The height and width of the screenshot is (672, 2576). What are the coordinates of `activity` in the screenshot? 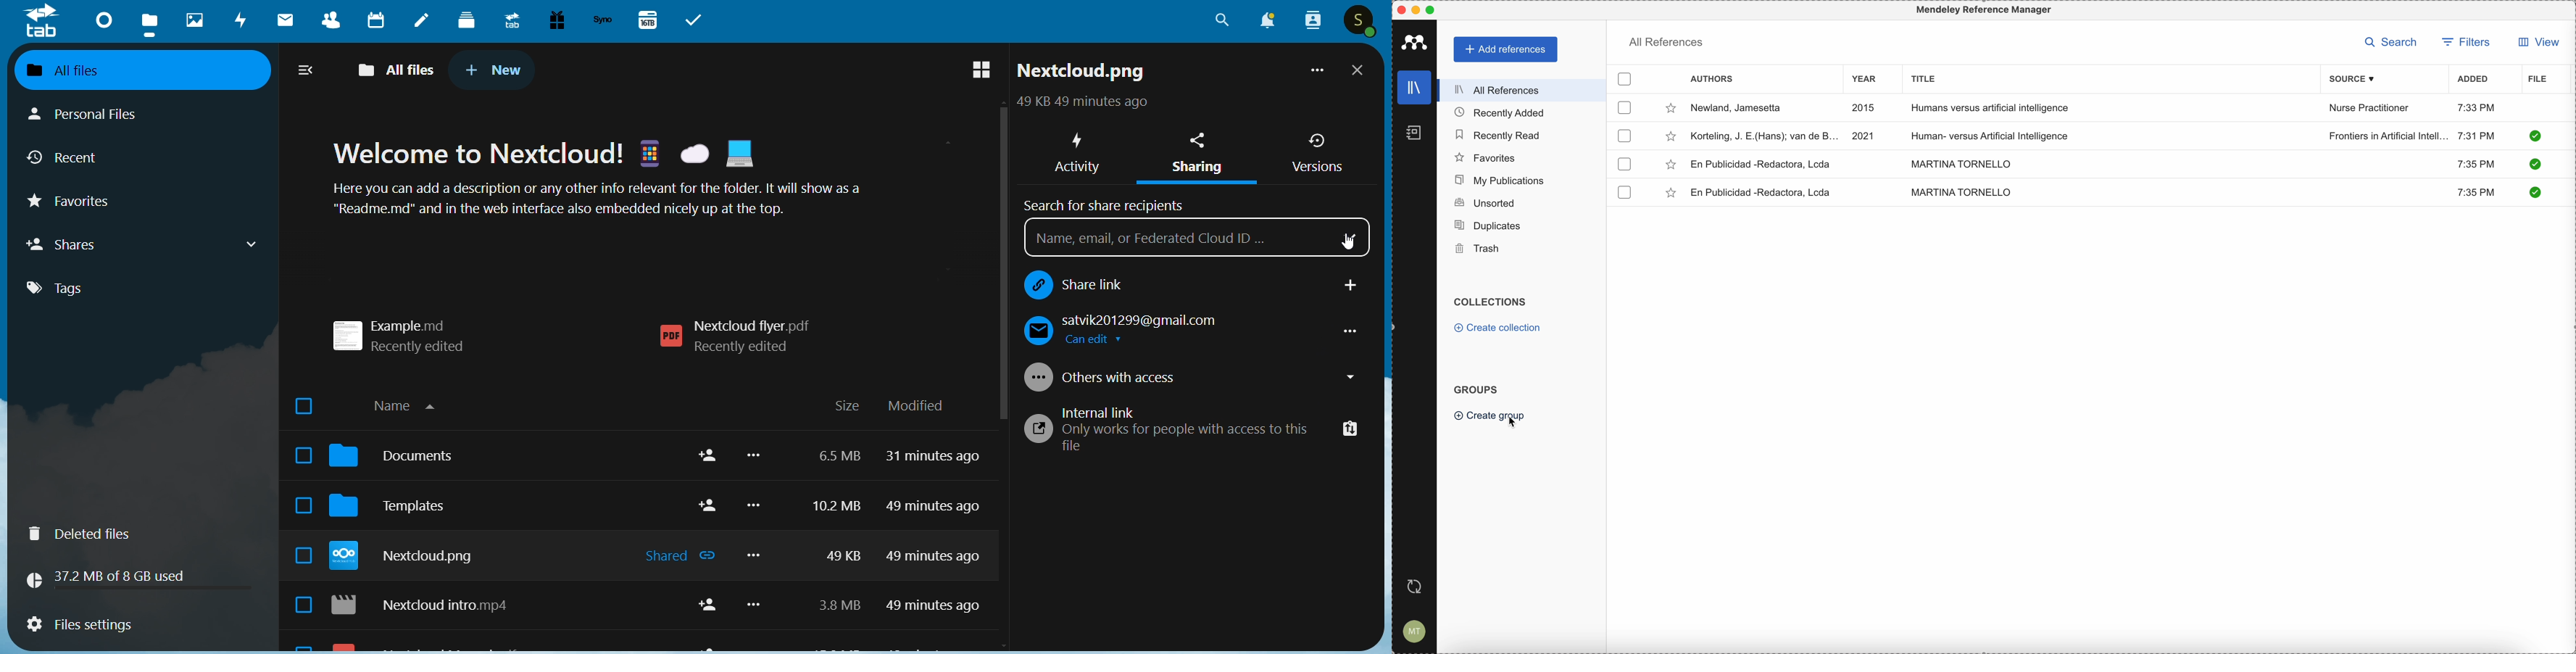 It's located at (1075, 149).